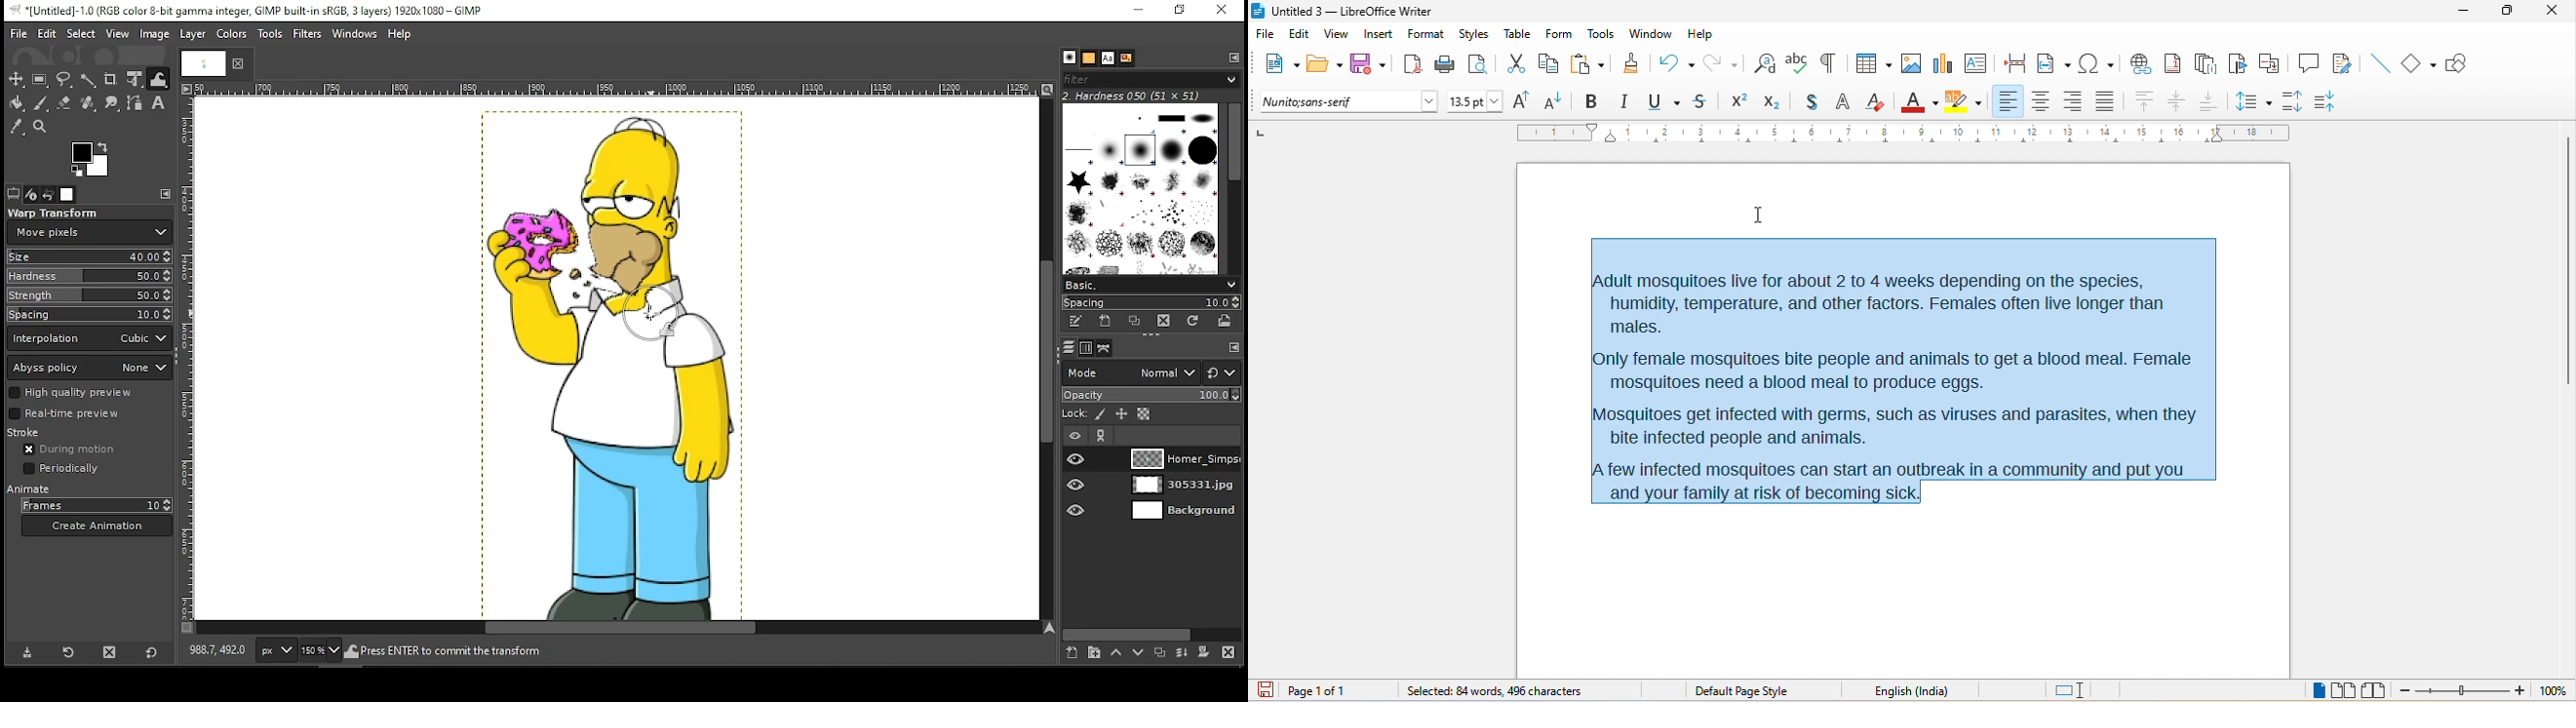  Describe the element at coordinates (620, 628) in the screenshot. I see `scroll bar` at that location.